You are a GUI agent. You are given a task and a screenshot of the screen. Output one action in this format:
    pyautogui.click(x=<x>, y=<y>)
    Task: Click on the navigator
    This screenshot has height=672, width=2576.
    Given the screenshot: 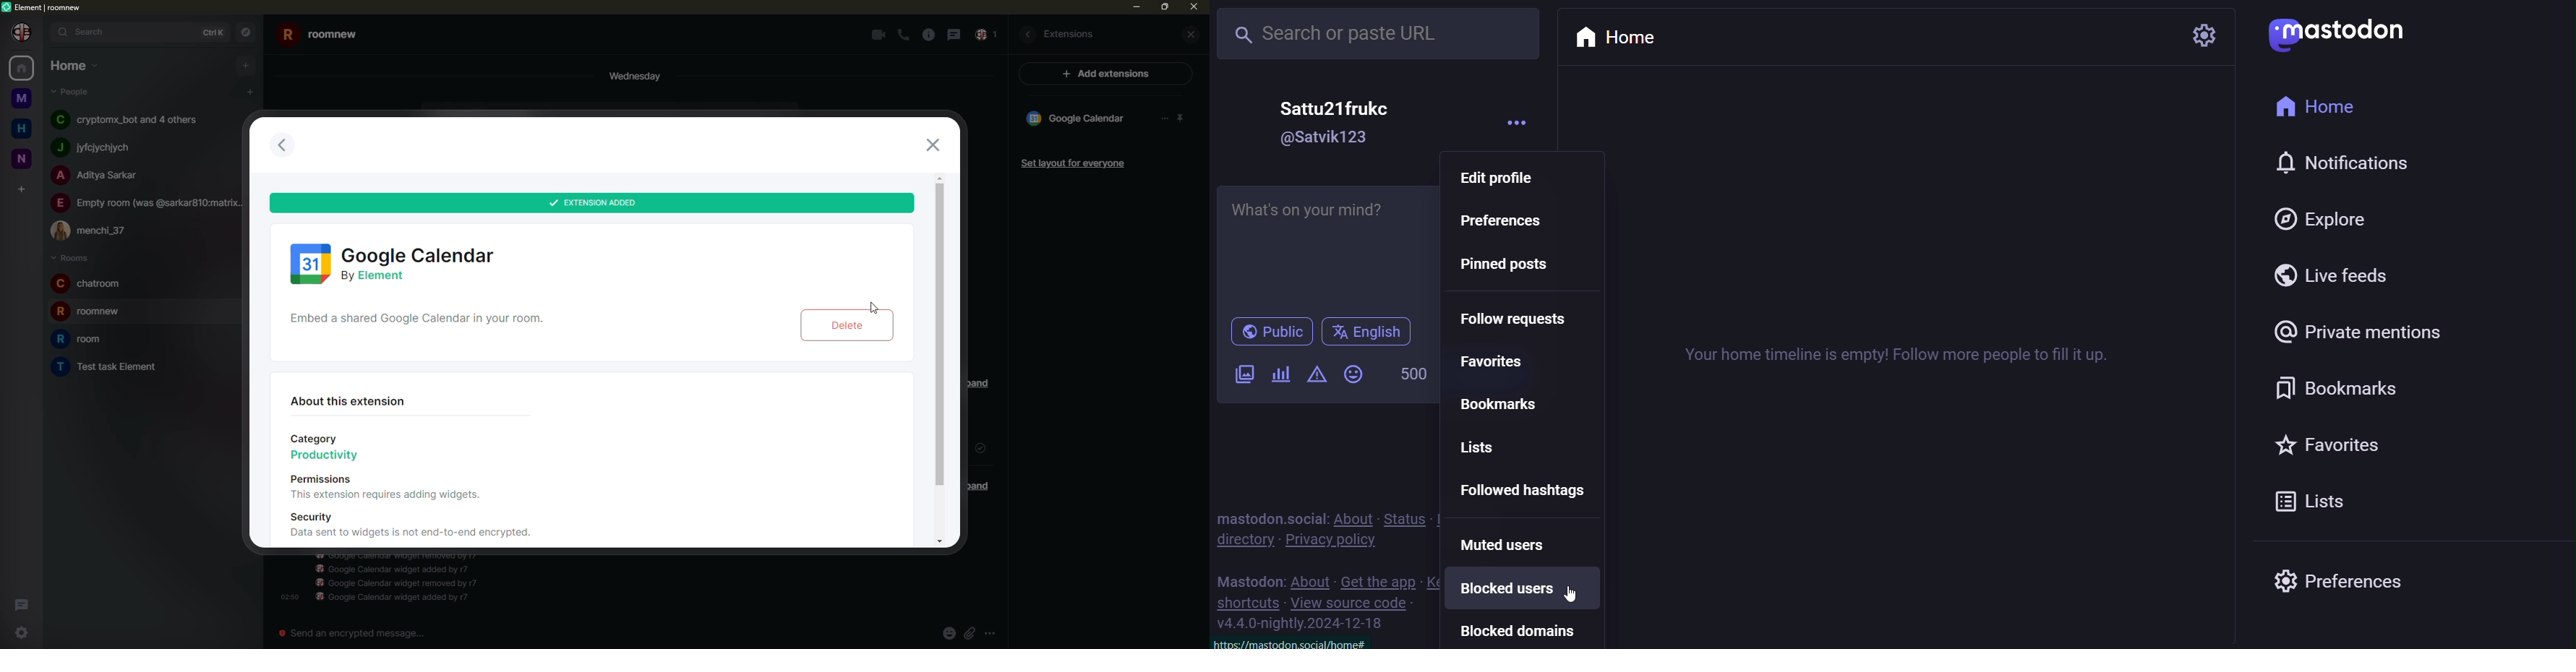 What is the action you would take?
    pyautogui.click(x=246, y=31)
    